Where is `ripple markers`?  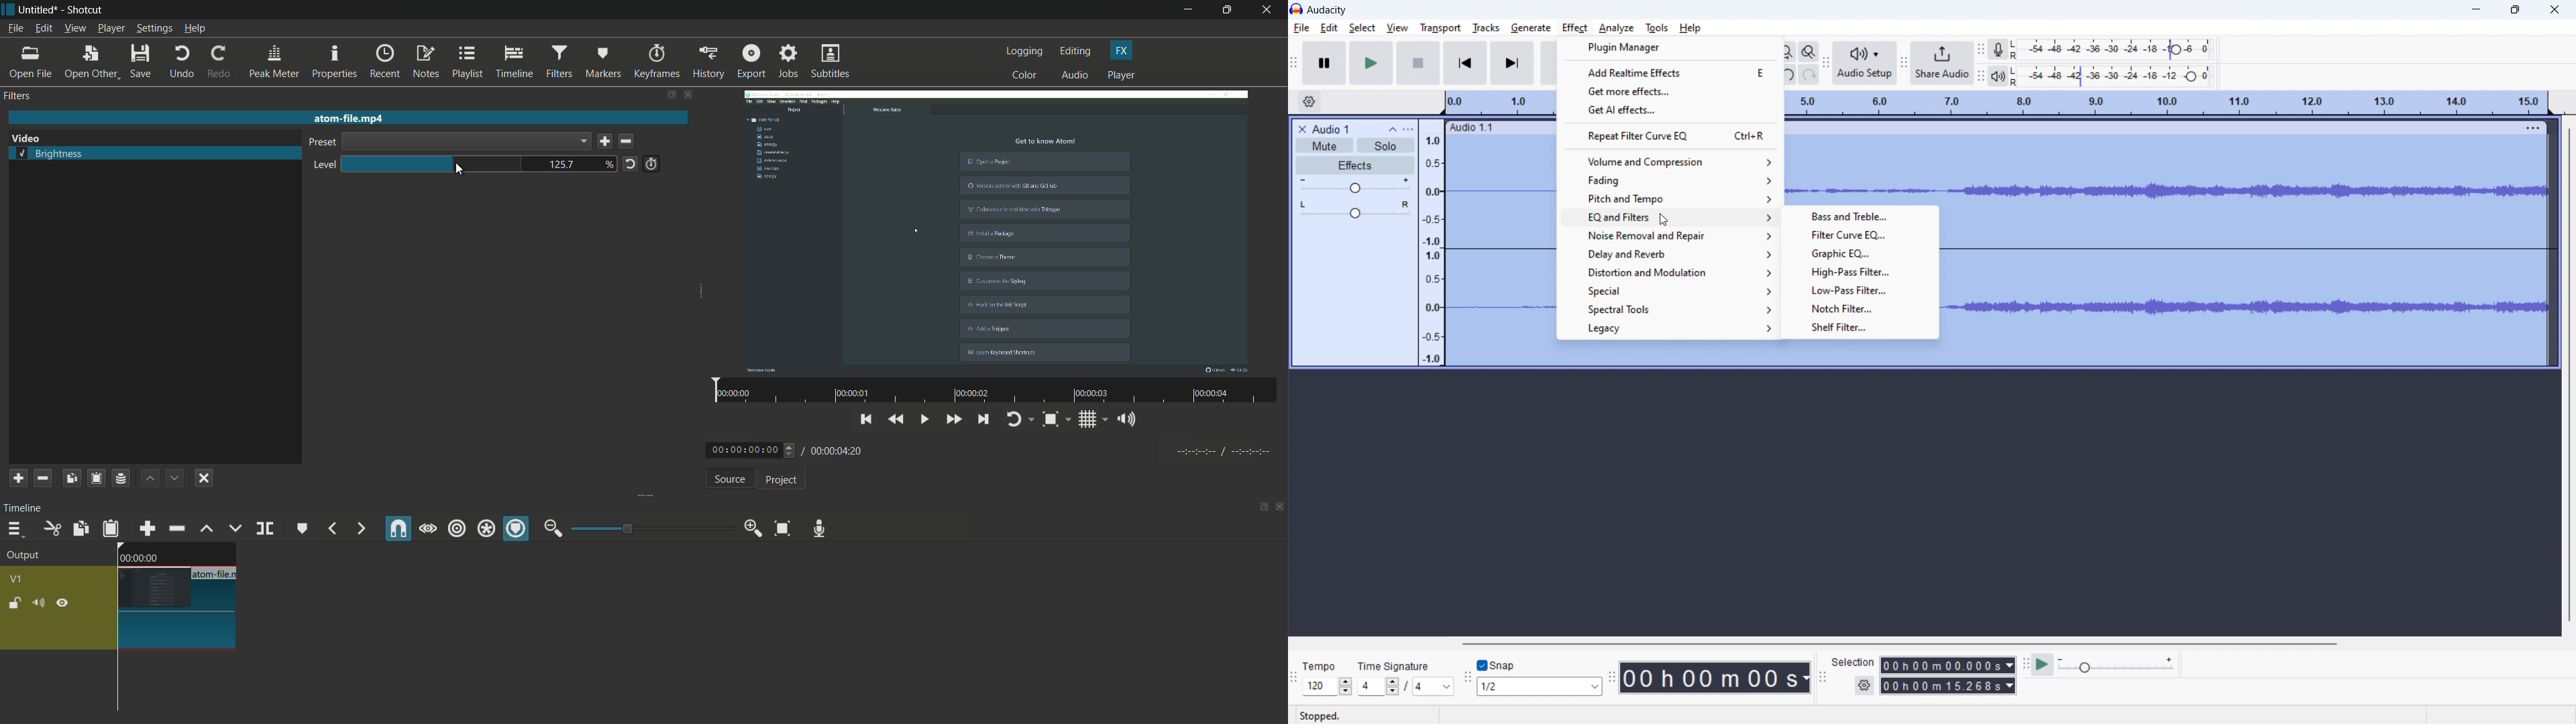
ripple markers is located at coordinates (517, 530).